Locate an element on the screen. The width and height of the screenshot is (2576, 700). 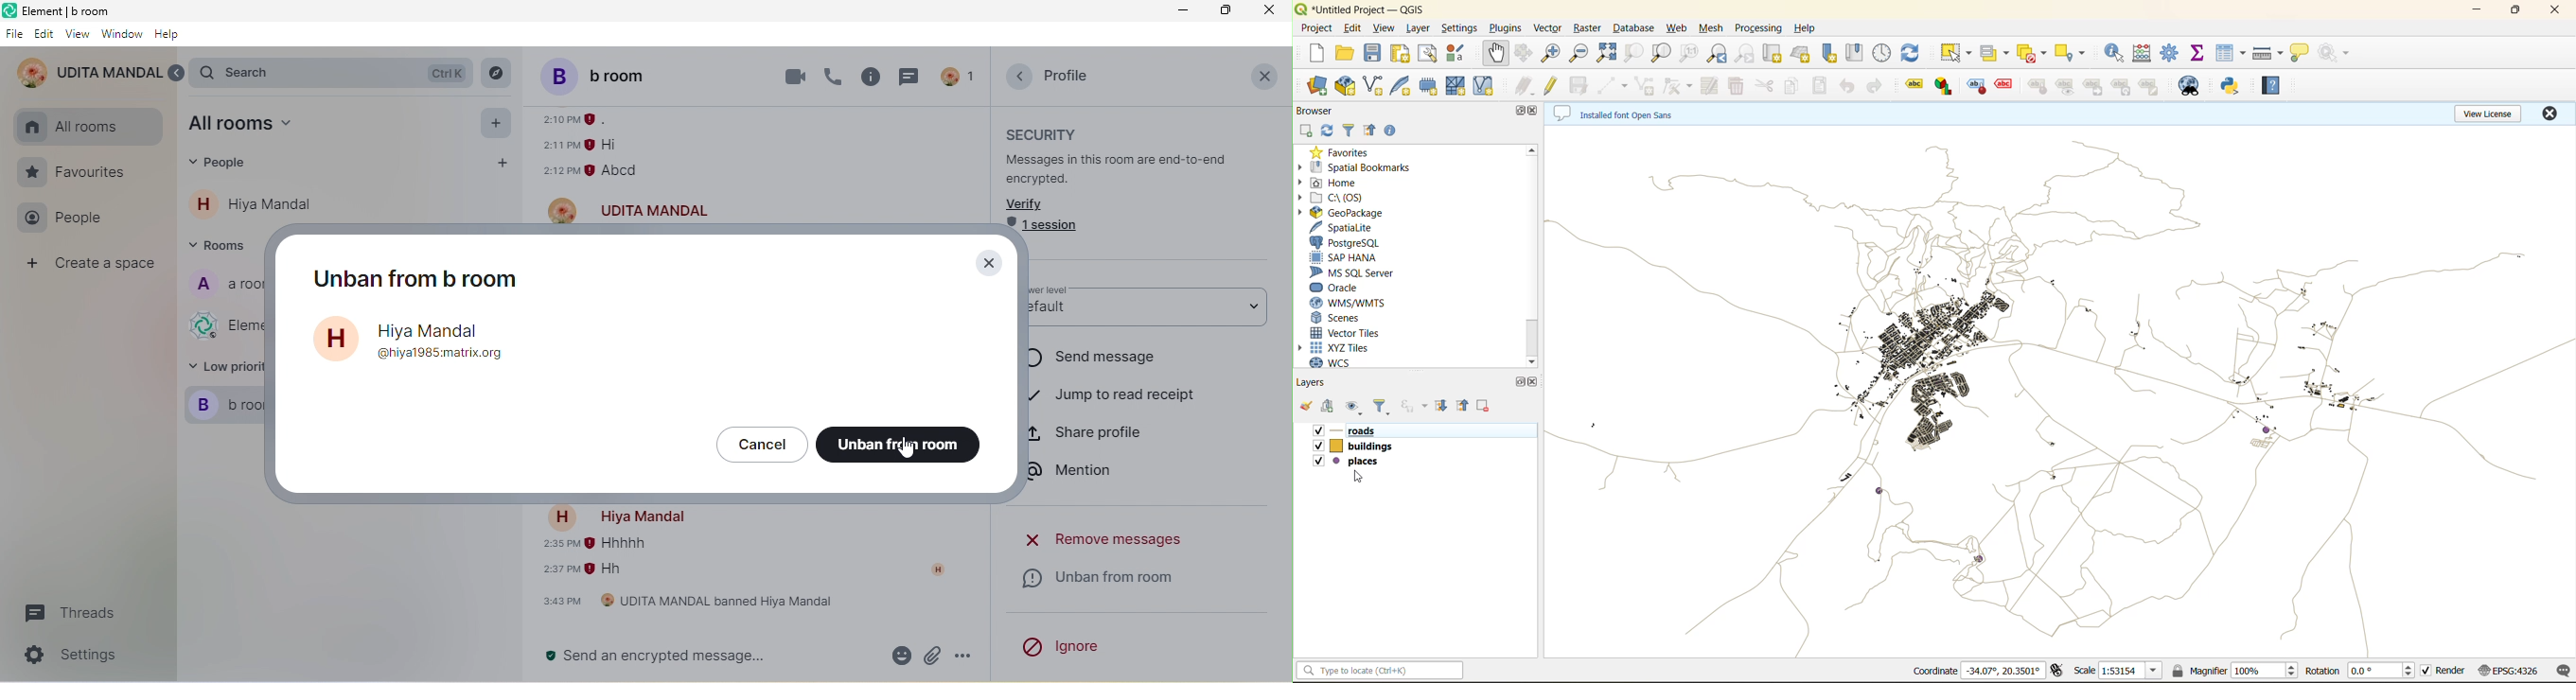
web is located at coordinates (1678, 30).